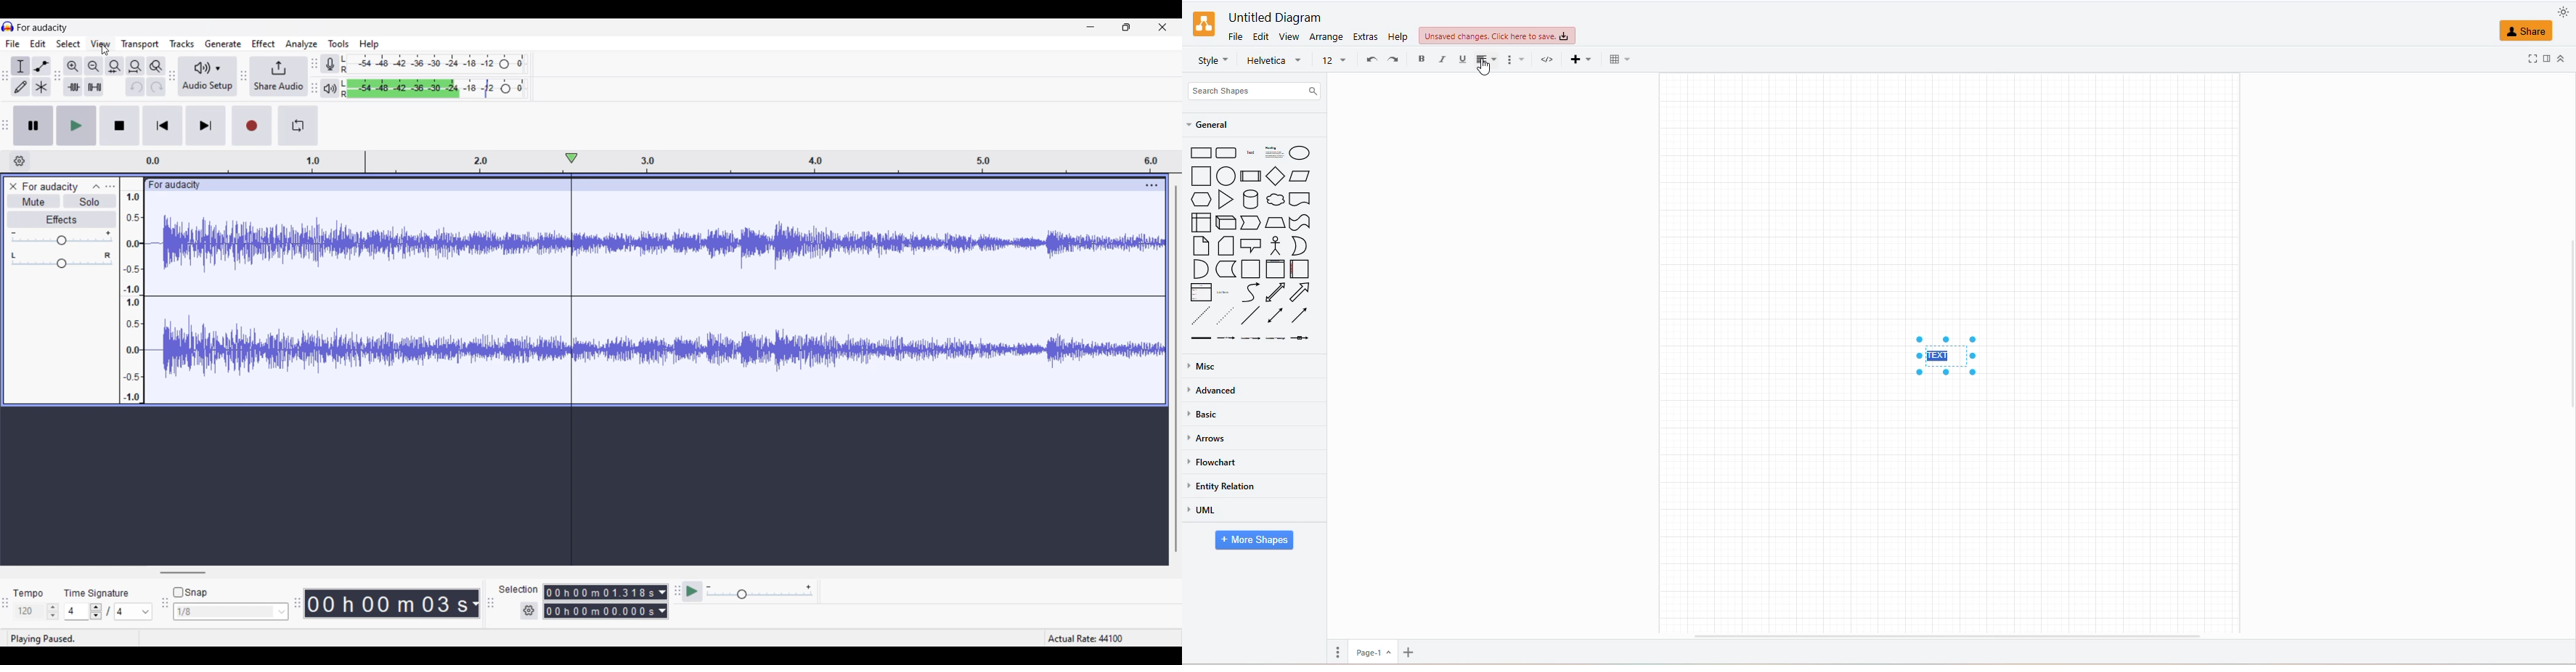 This screenshot has width=2576, height=672. I want to click on collapse, so click(2563, 57).